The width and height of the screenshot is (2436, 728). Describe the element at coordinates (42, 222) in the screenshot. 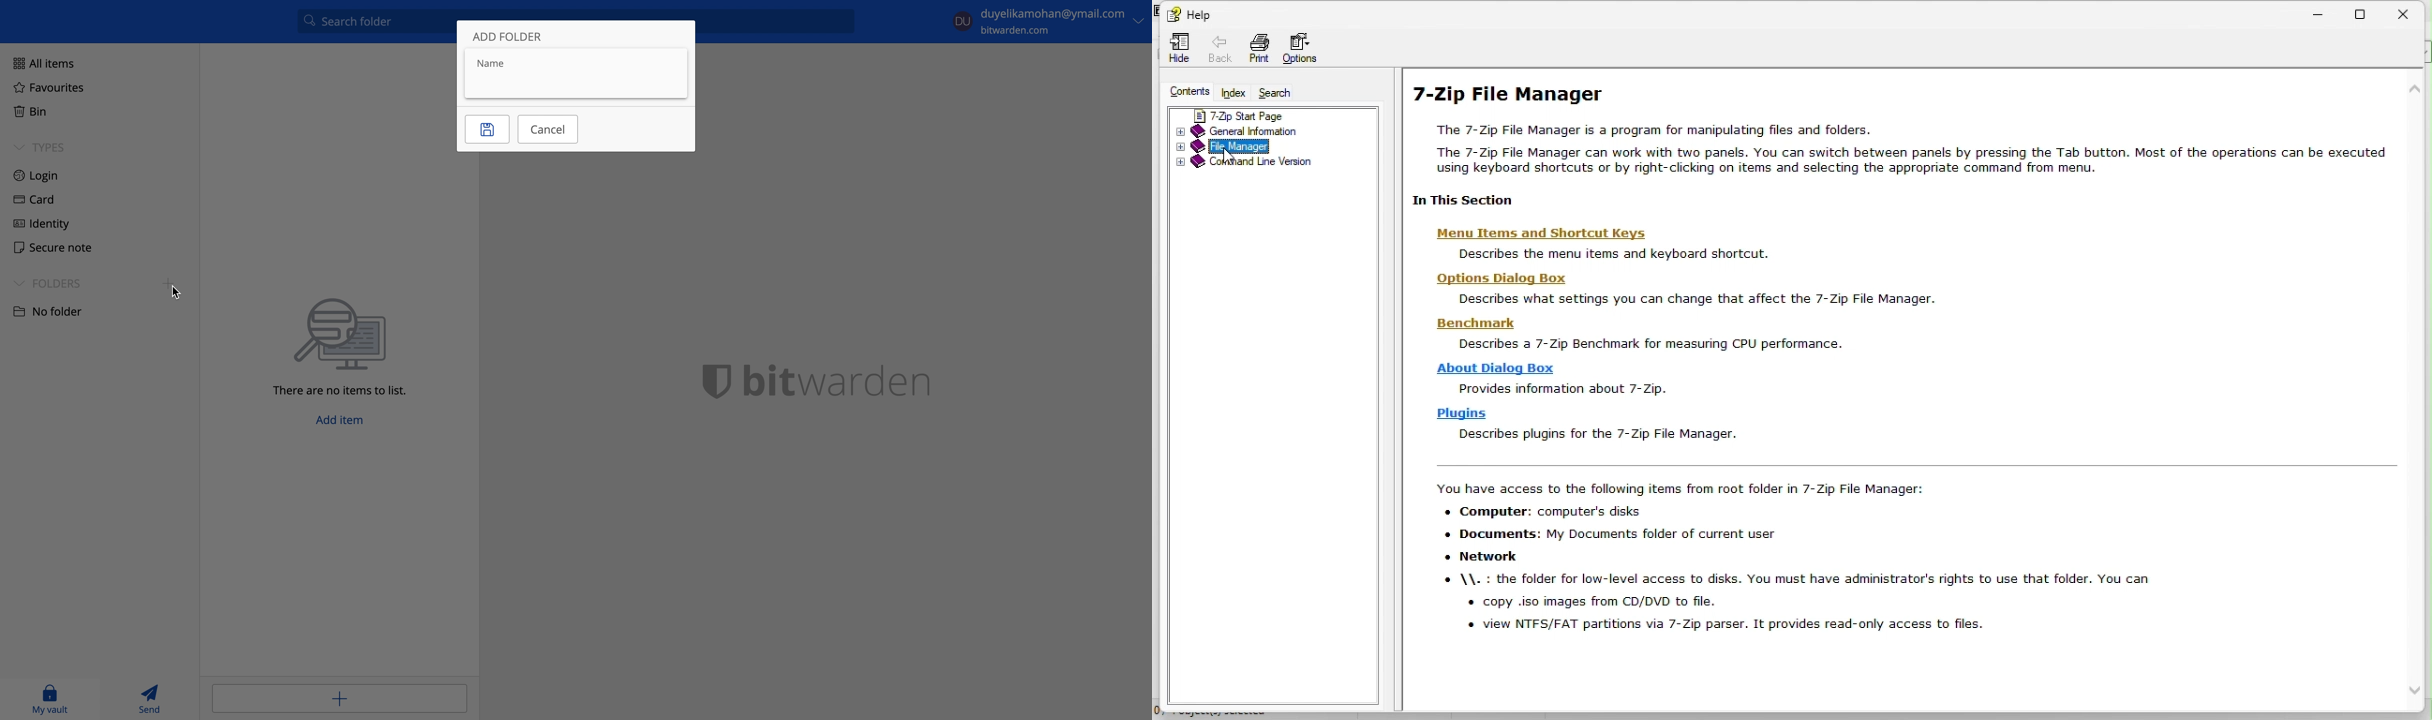

I see `identity` at that location.